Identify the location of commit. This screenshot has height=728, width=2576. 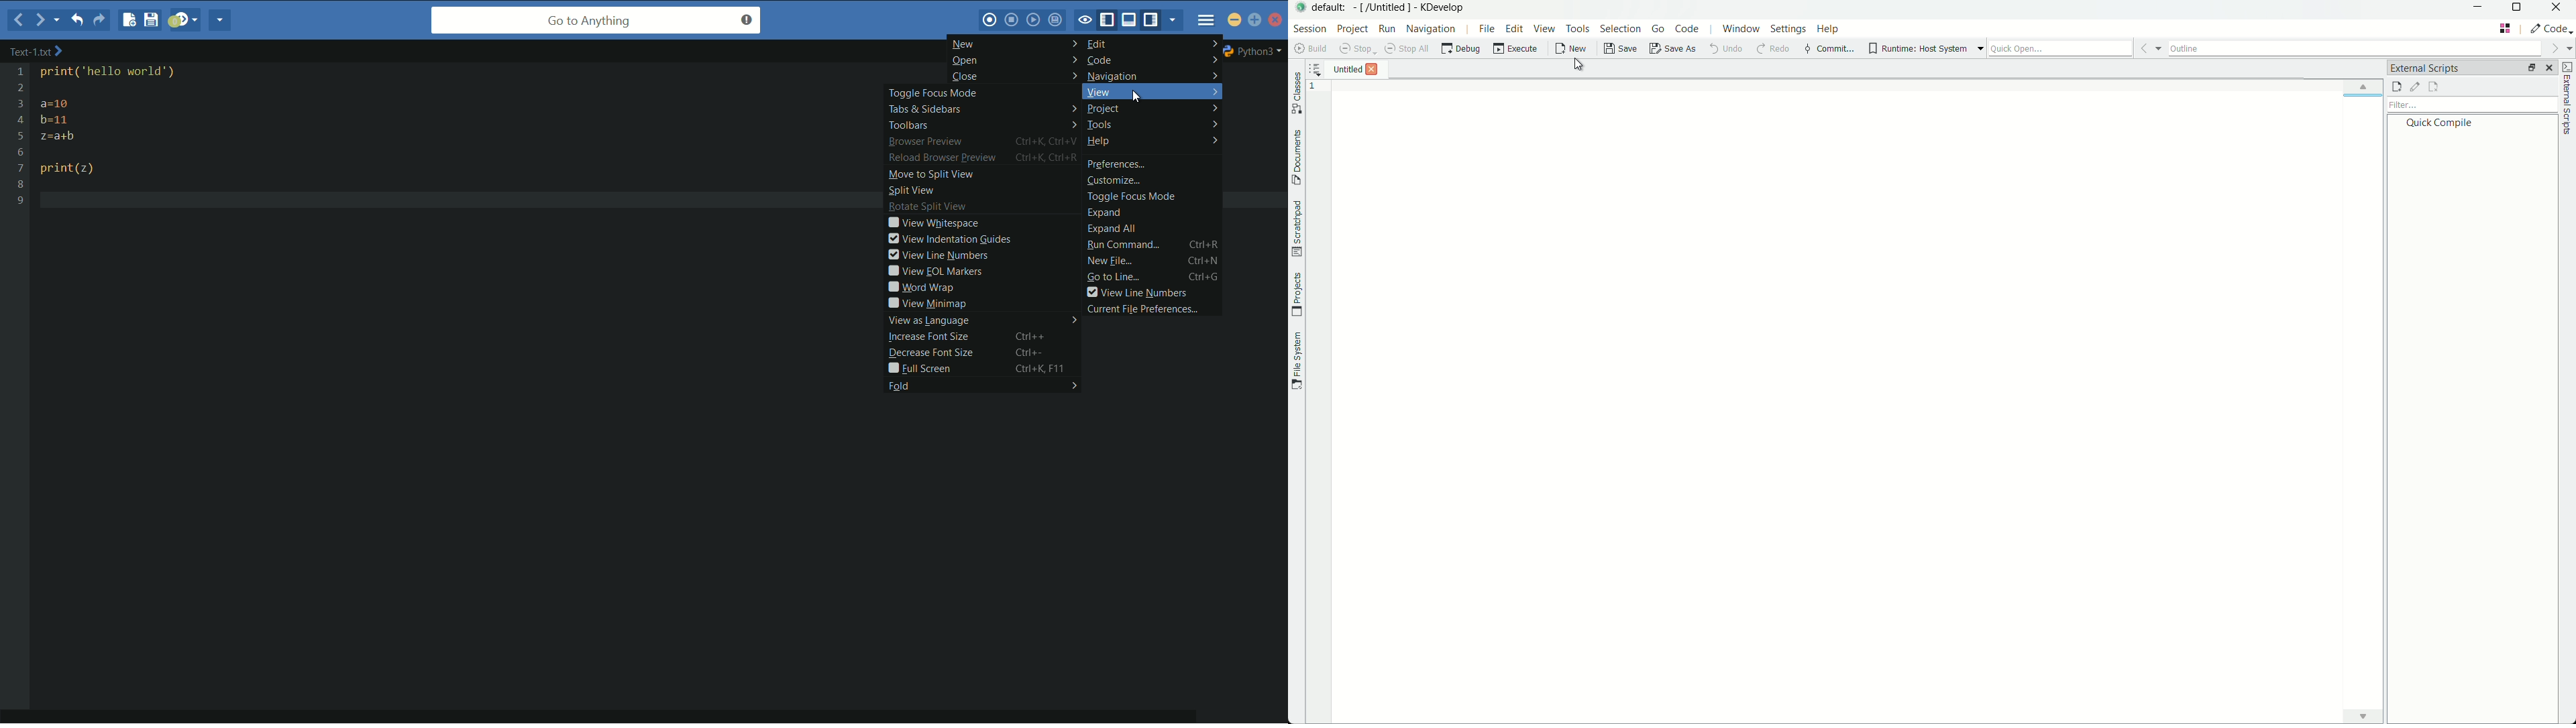
(1828, 49).